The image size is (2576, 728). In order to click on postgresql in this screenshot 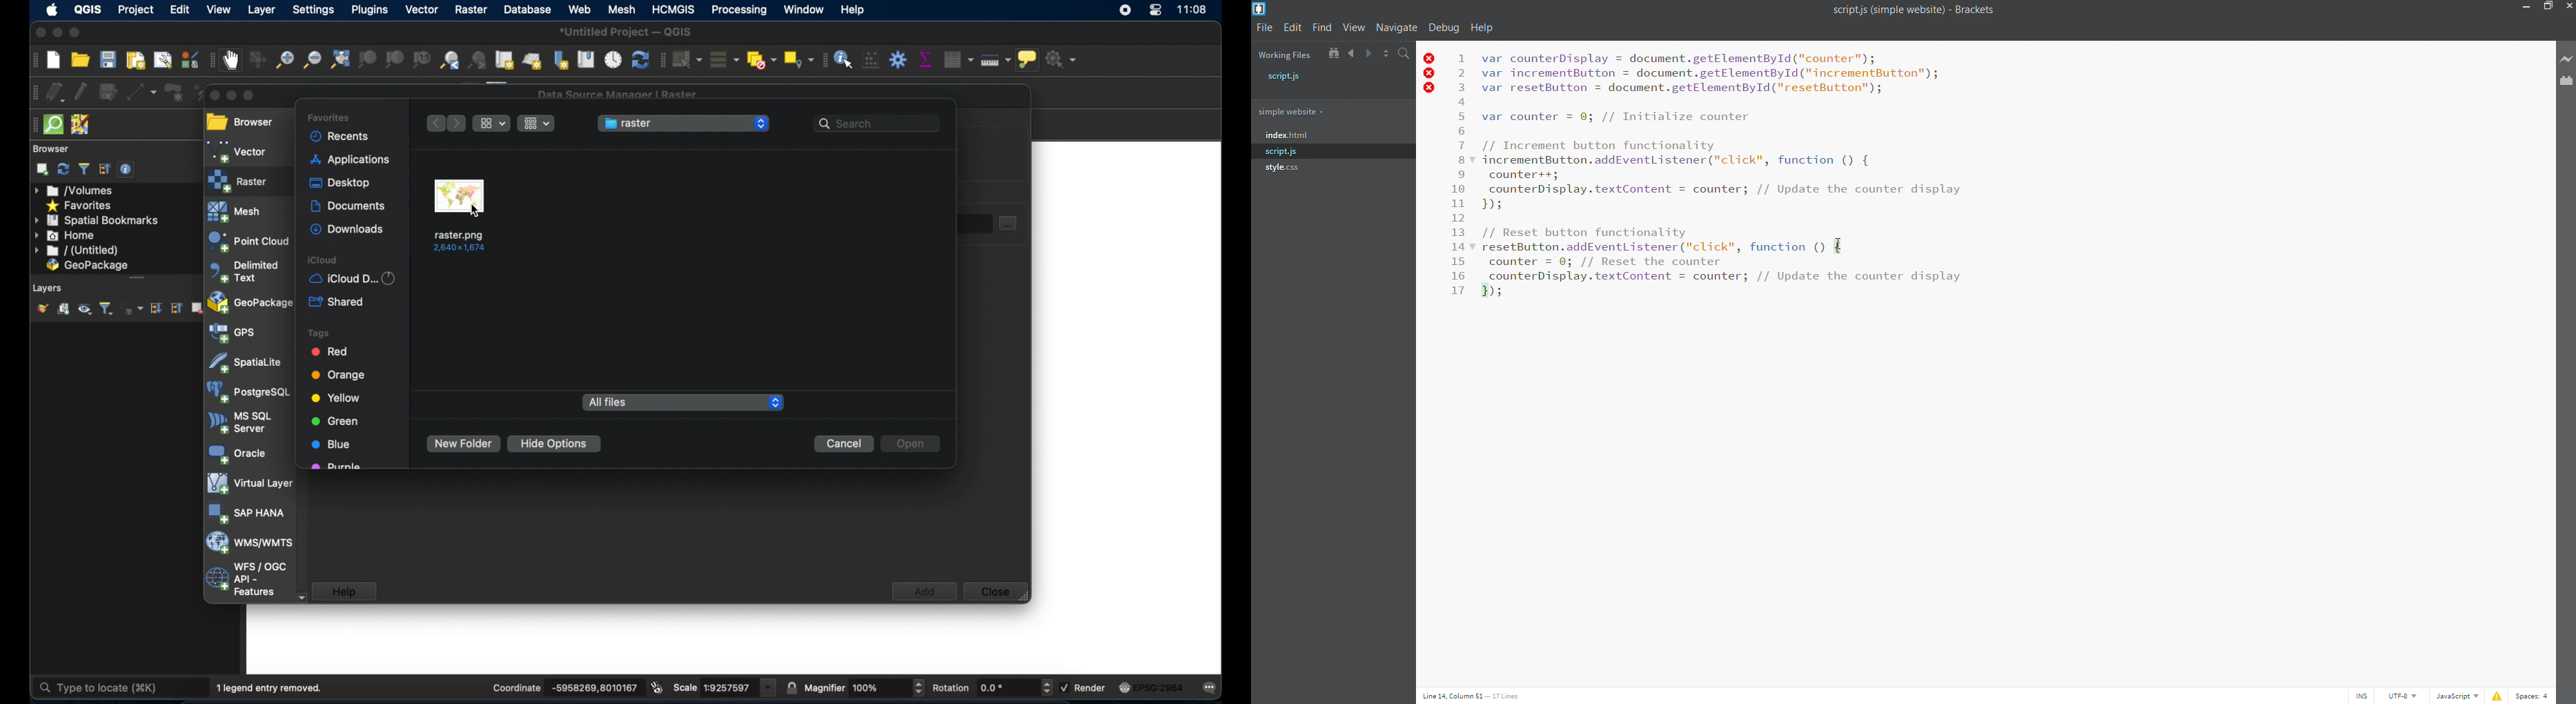, I will do `click(248, 392)`.